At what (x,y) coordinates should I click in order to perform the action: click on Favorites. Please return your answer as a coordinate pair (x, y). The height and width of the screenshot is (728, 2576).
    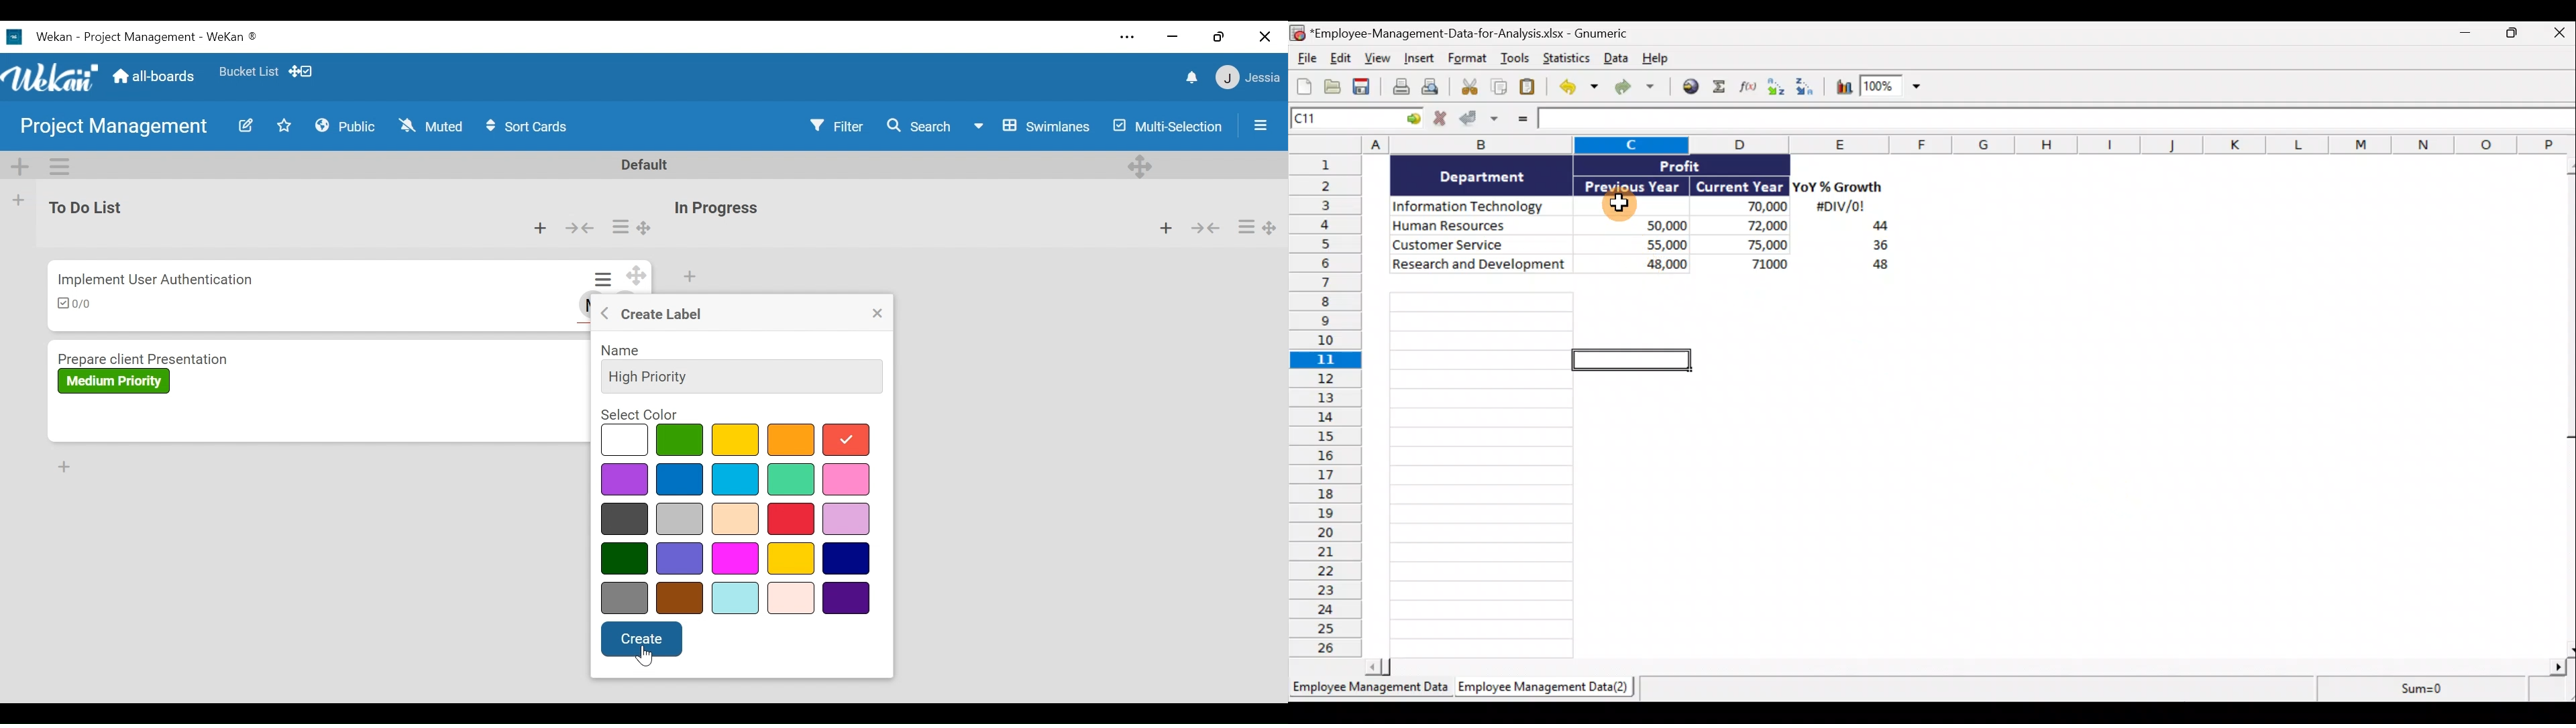
    Looking at the image, I should click on (285, 125).